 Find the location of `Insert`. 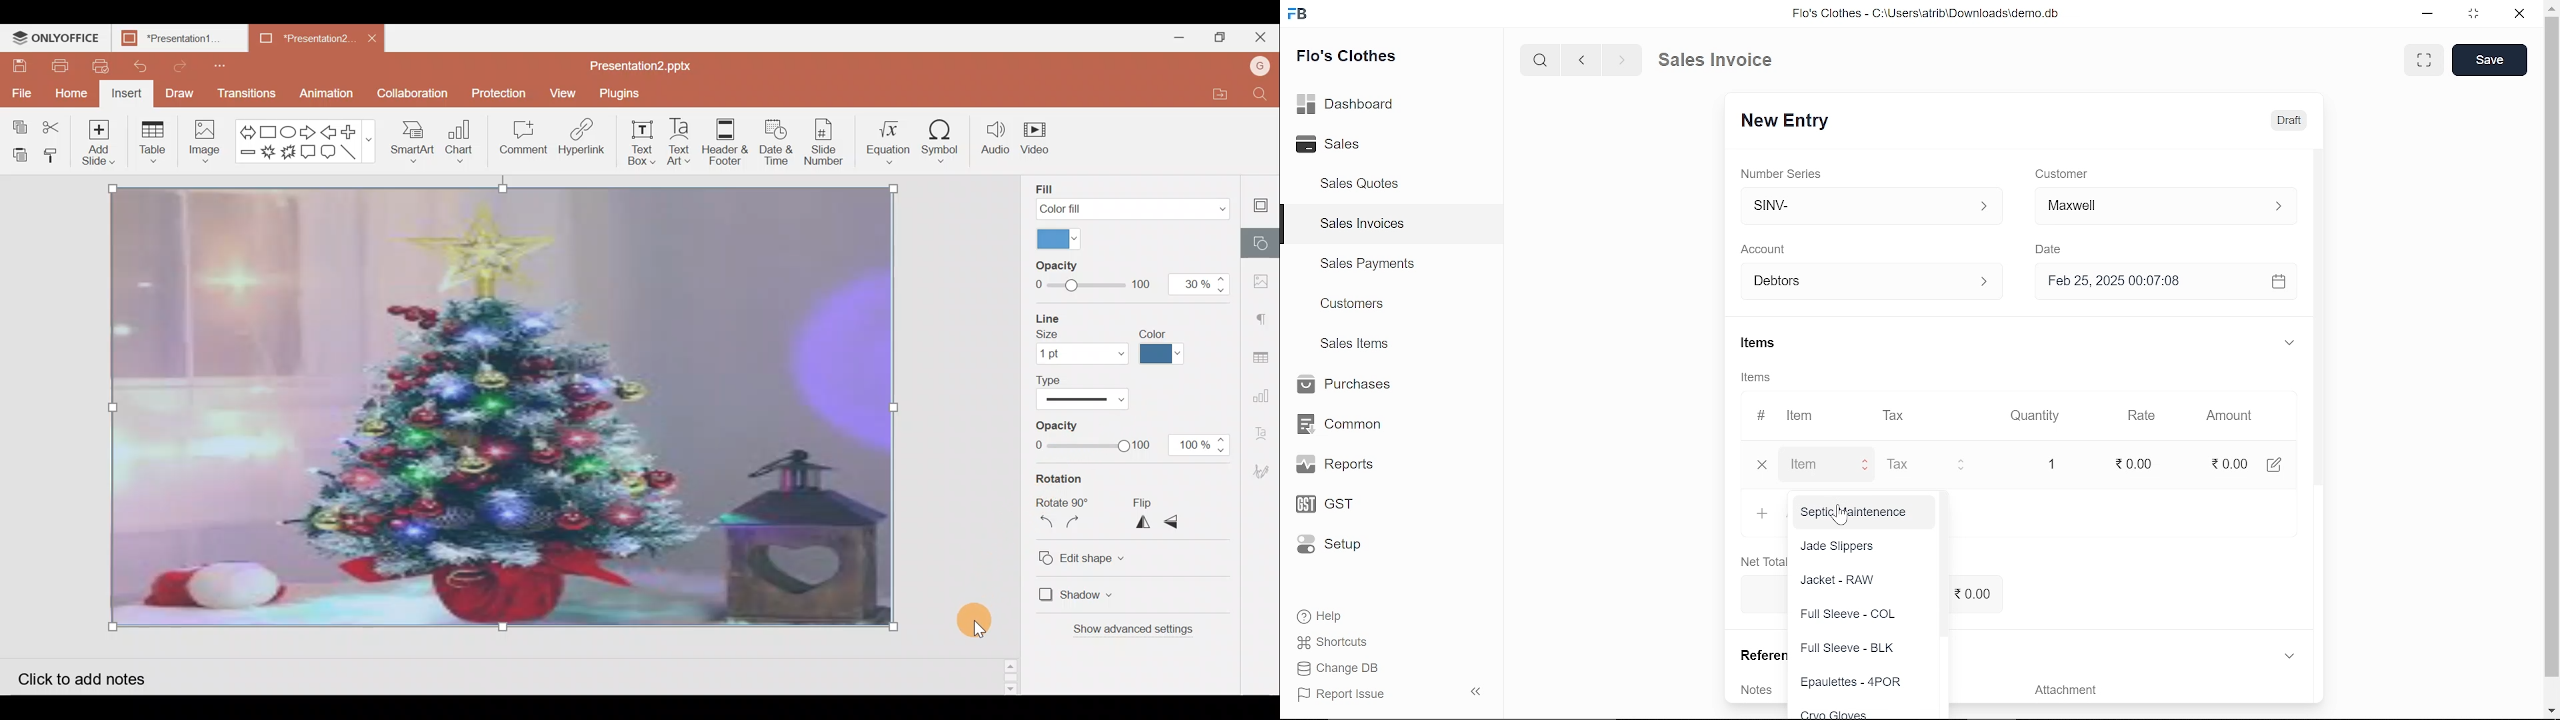

Insert is located at coordinates (128, 93).